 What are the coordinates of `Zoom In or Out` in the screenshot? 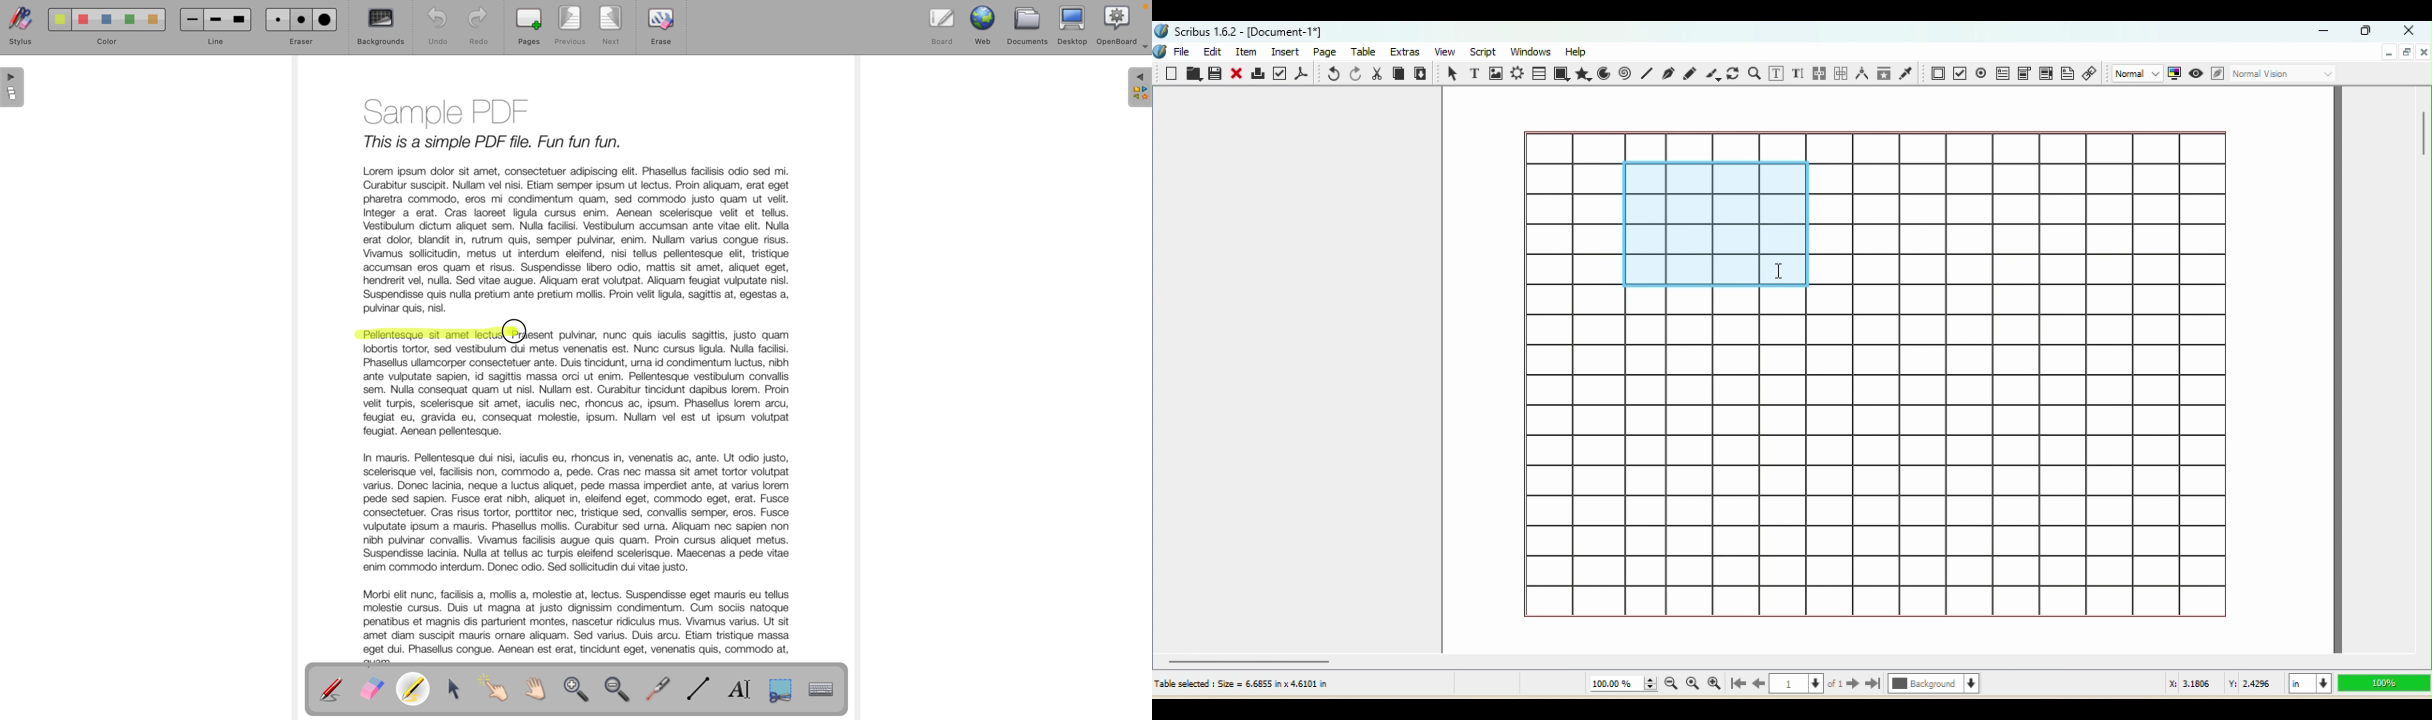 It's located at (1755, 72).